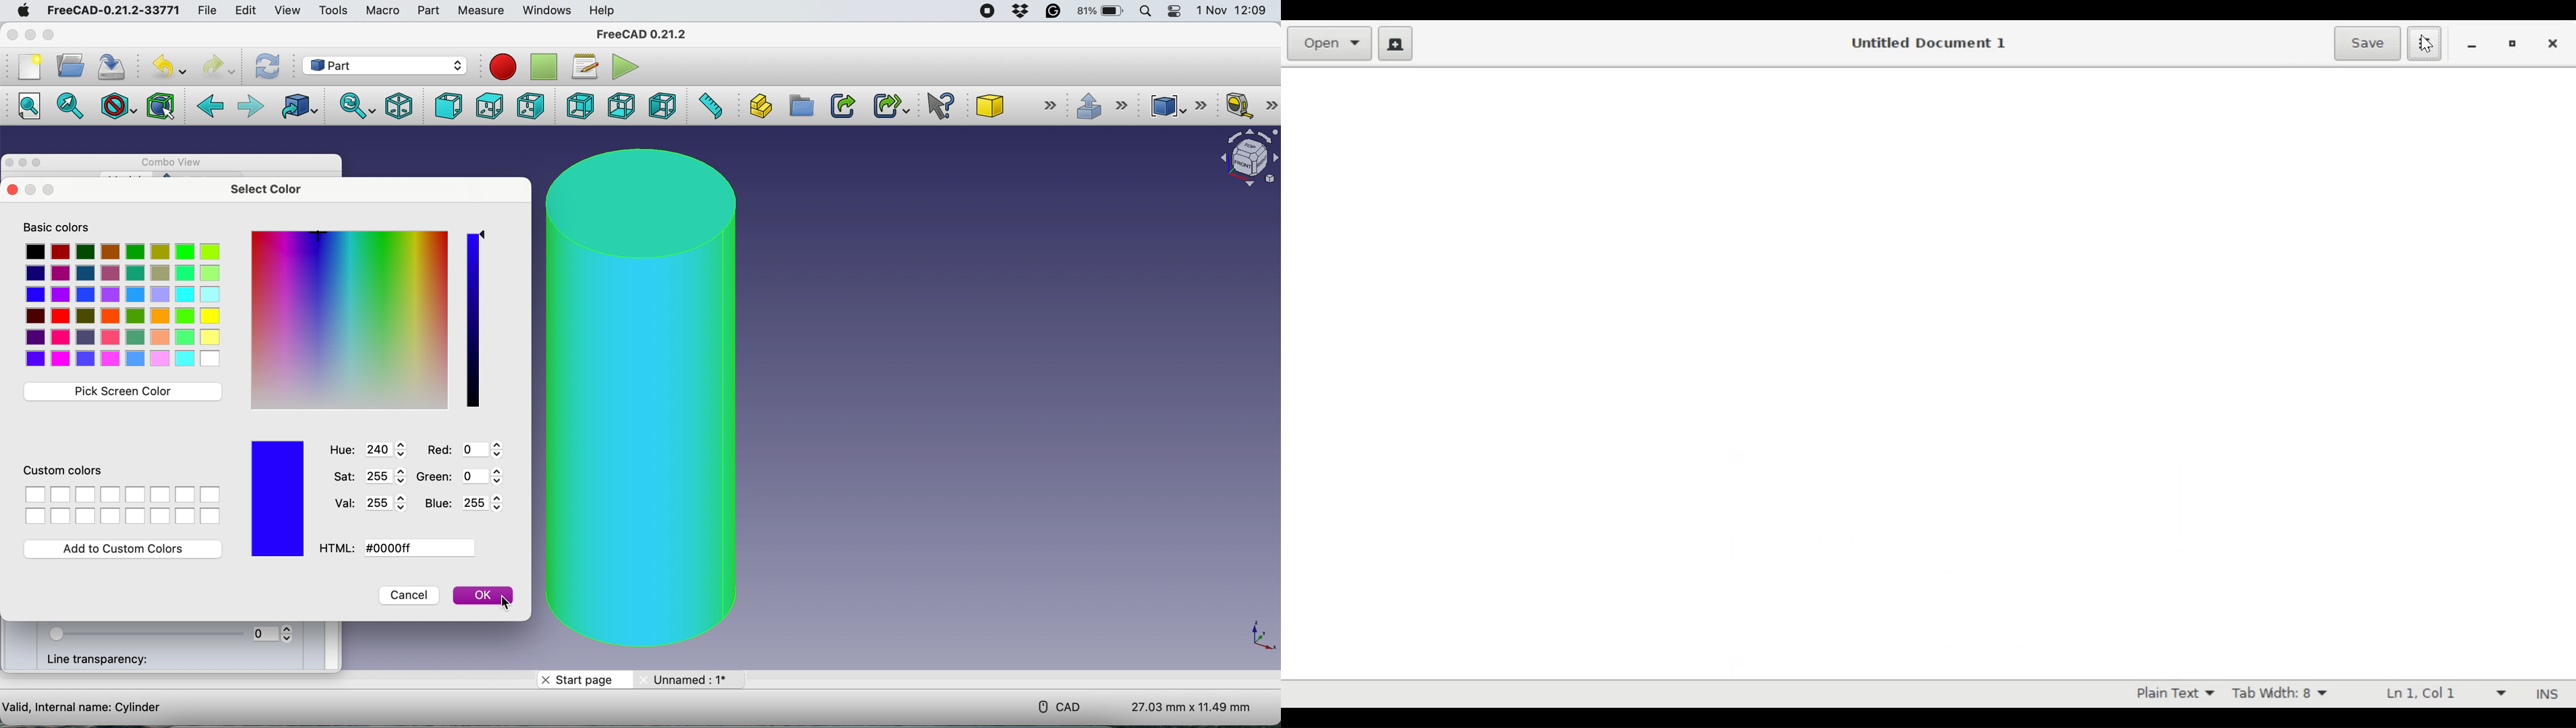 The width and height of the screenshot is (2576, 728). Describe the element at coordinates (222, 66) in the screenshot. I see `redo` at that location.